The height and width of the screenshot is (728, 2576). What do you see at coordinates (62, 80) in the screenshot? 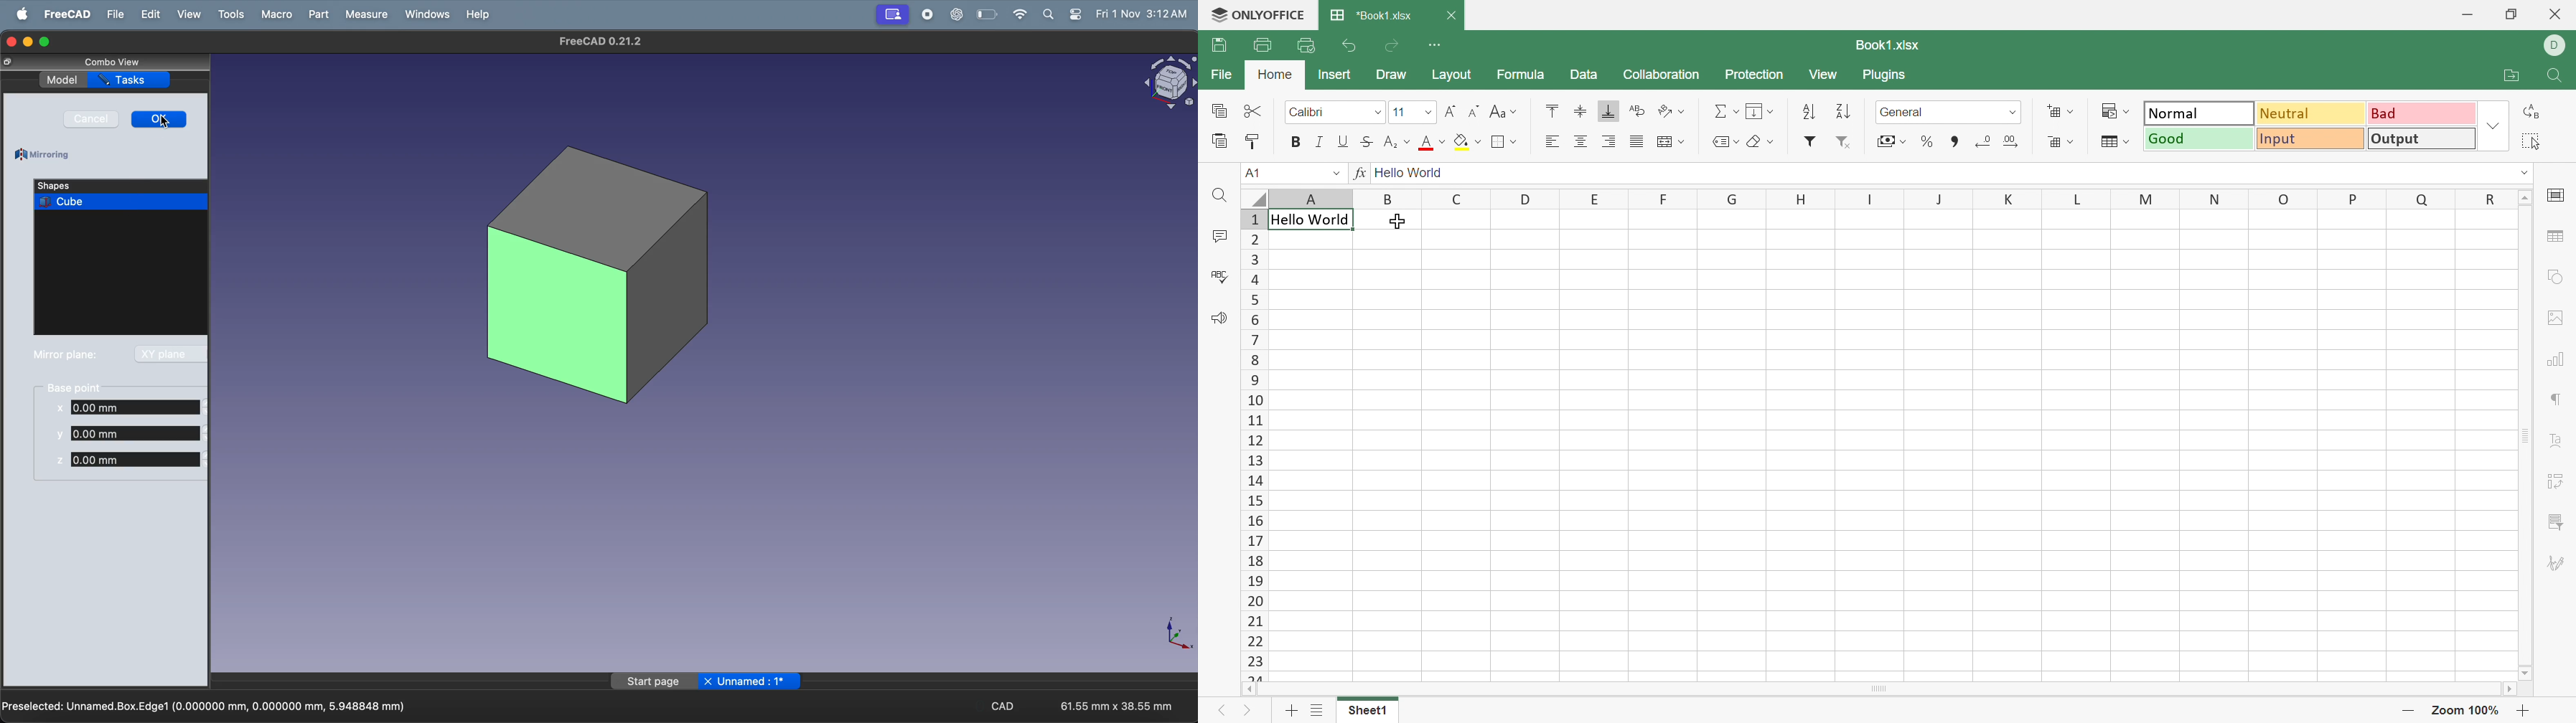
I see `model` at bounding box center [62, 80].